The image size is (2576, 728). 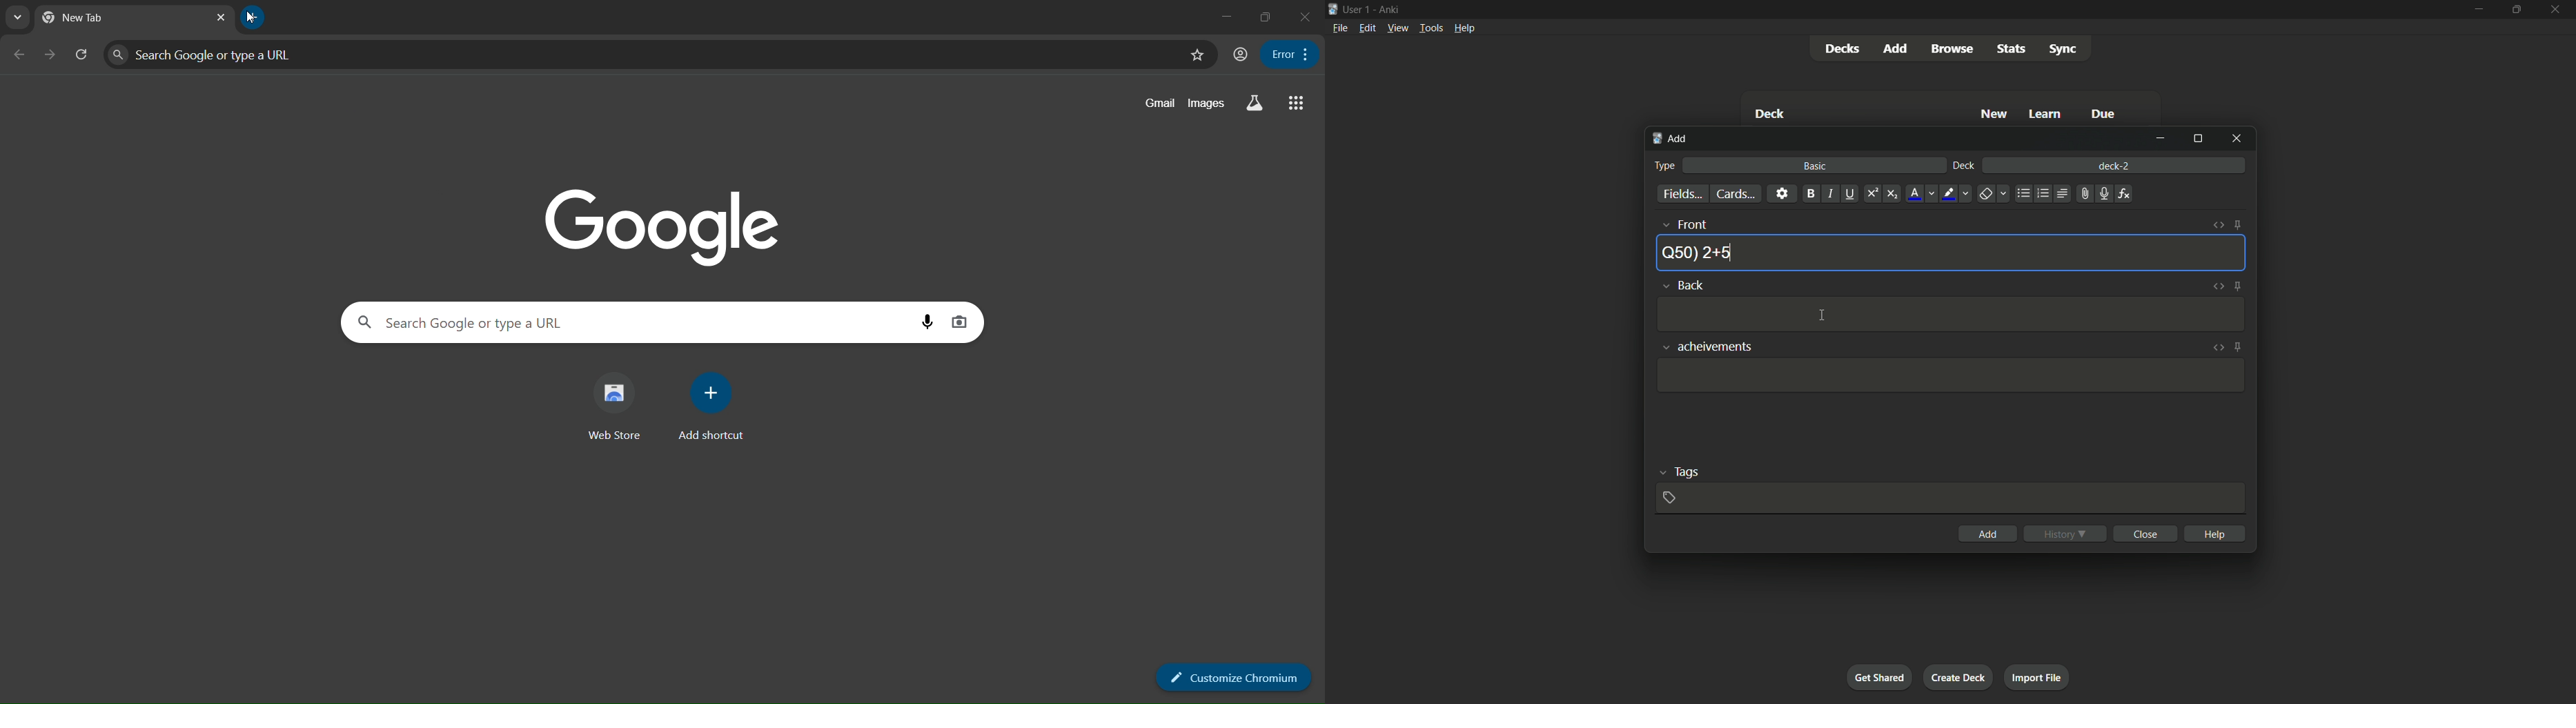 What do you see at coordinates (2024, 194) in the screenshot?
I see `unordered list` at bounding box center [2024, 194].